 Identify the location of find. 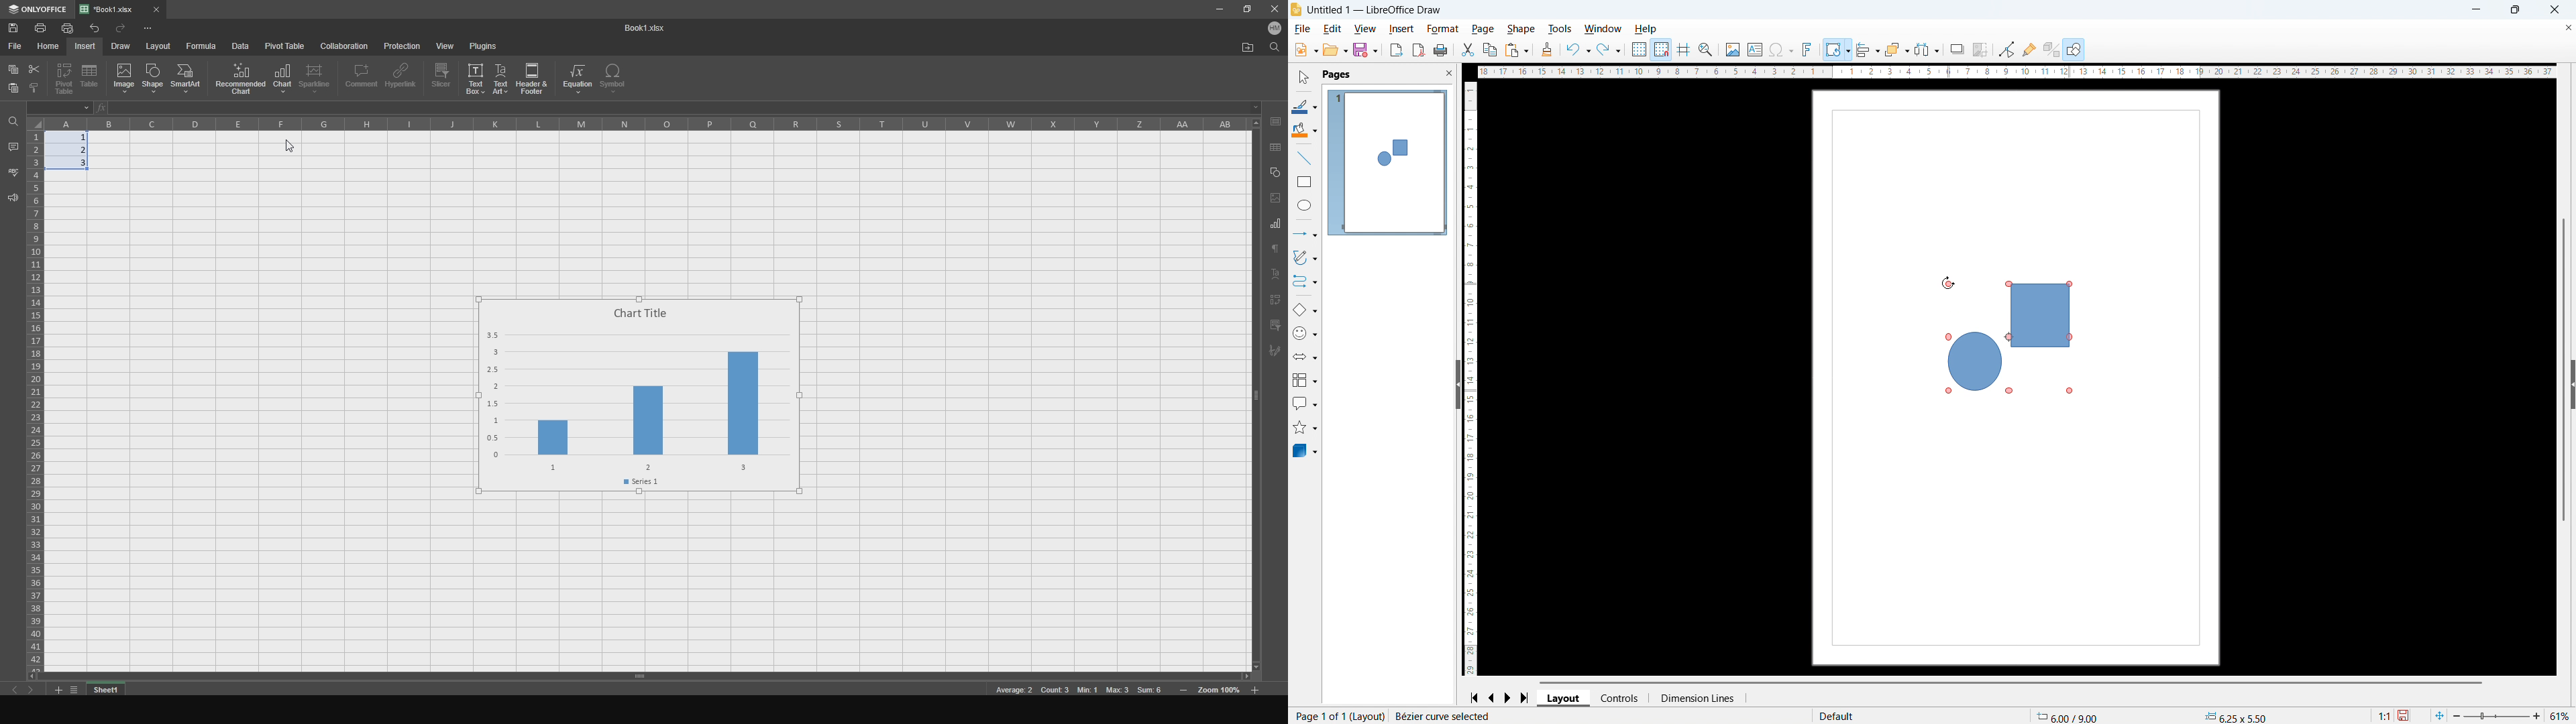
(12, 122).